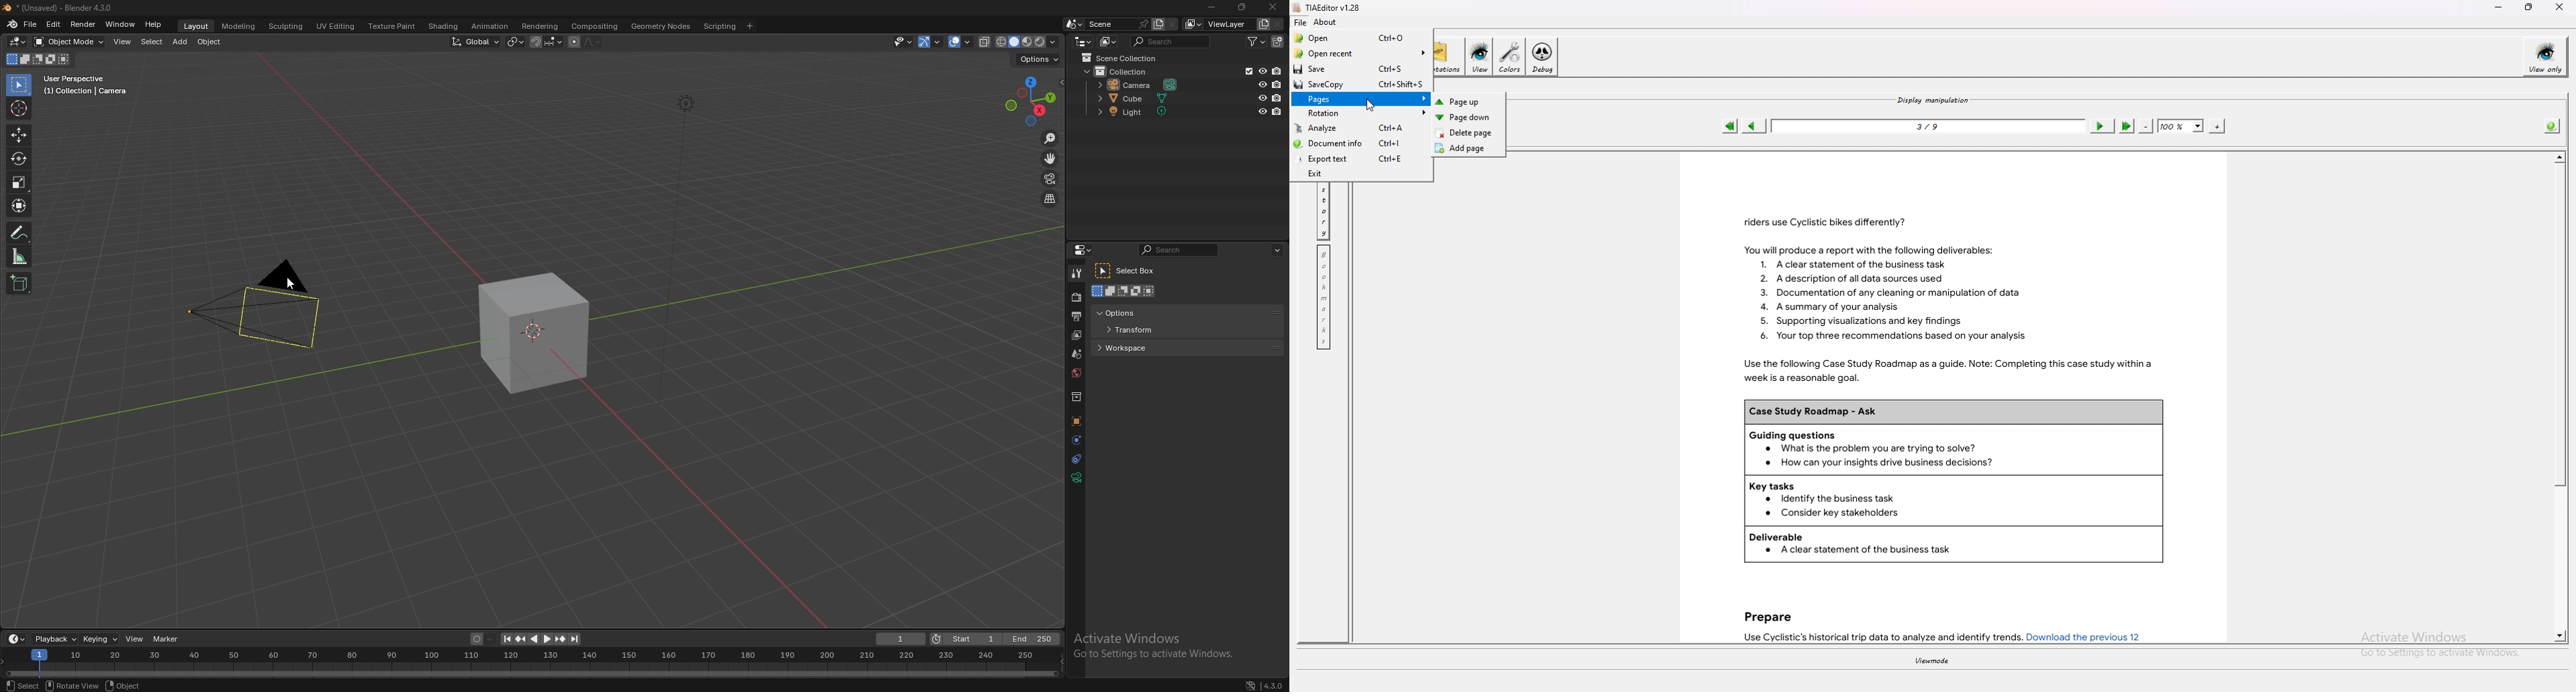  I want to click on Cursor, so click(289, 286).